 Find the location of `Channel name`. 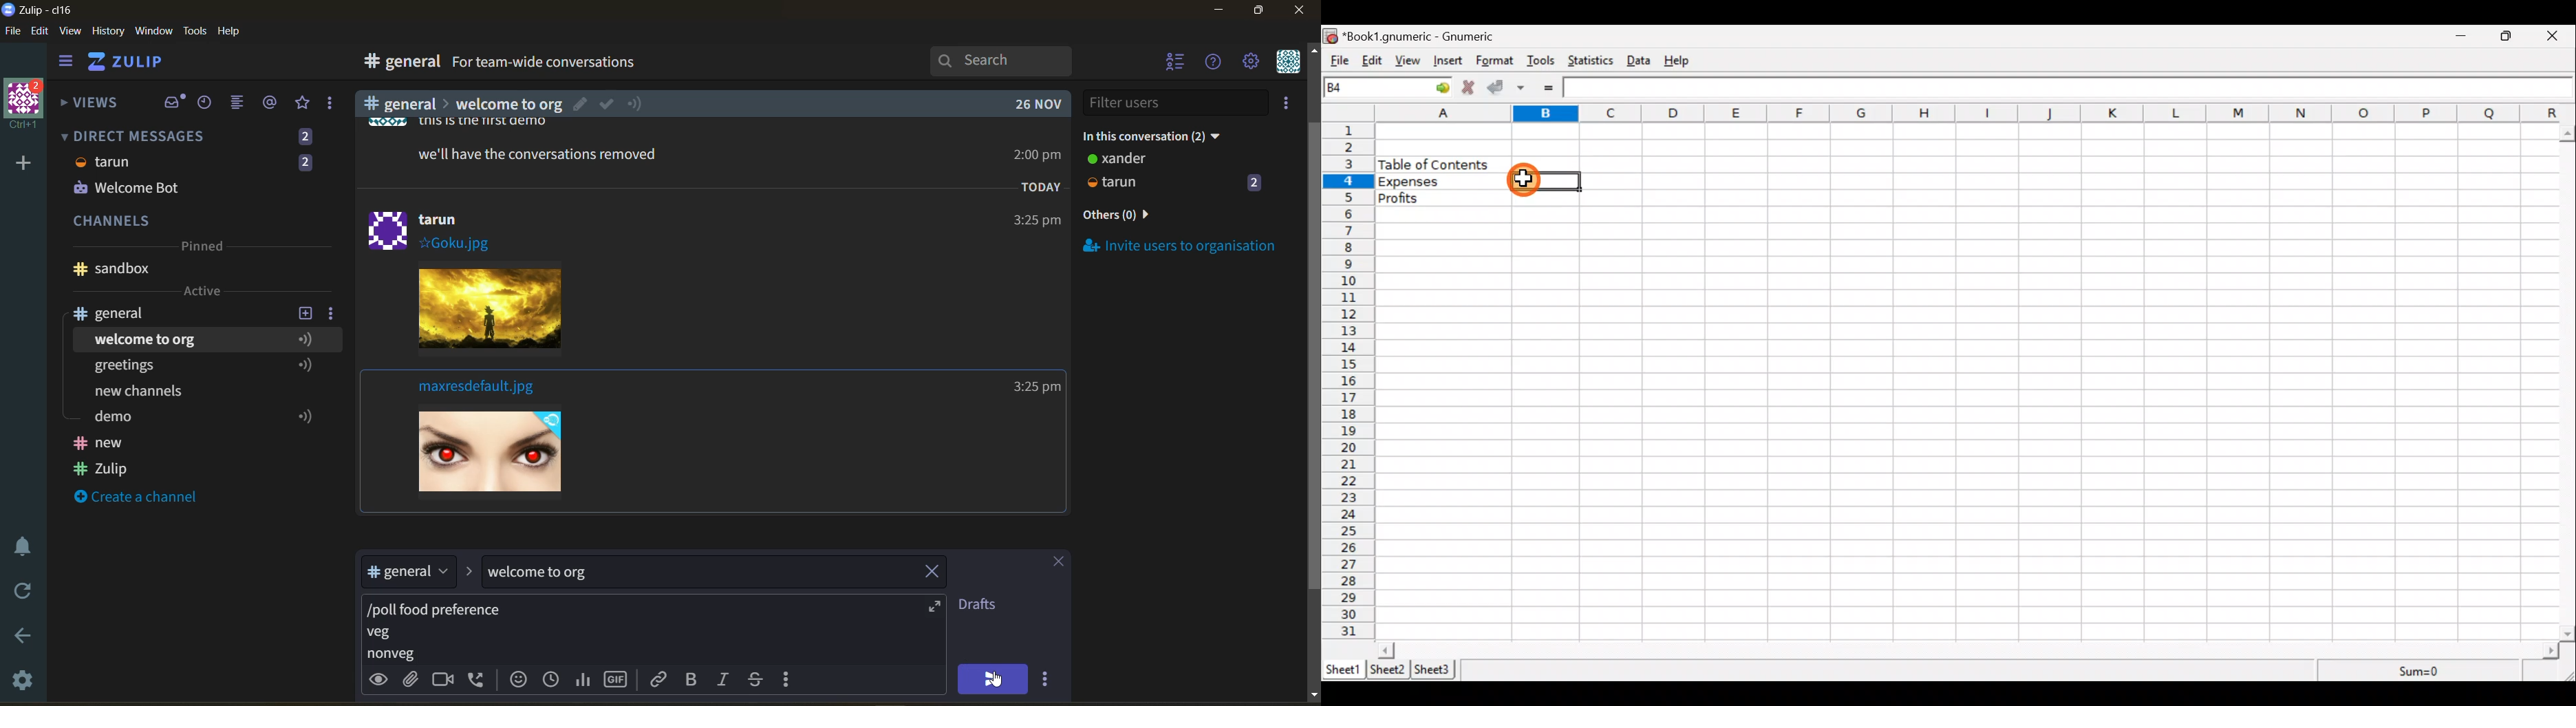

Channel name is located at coordinates (111, 269).